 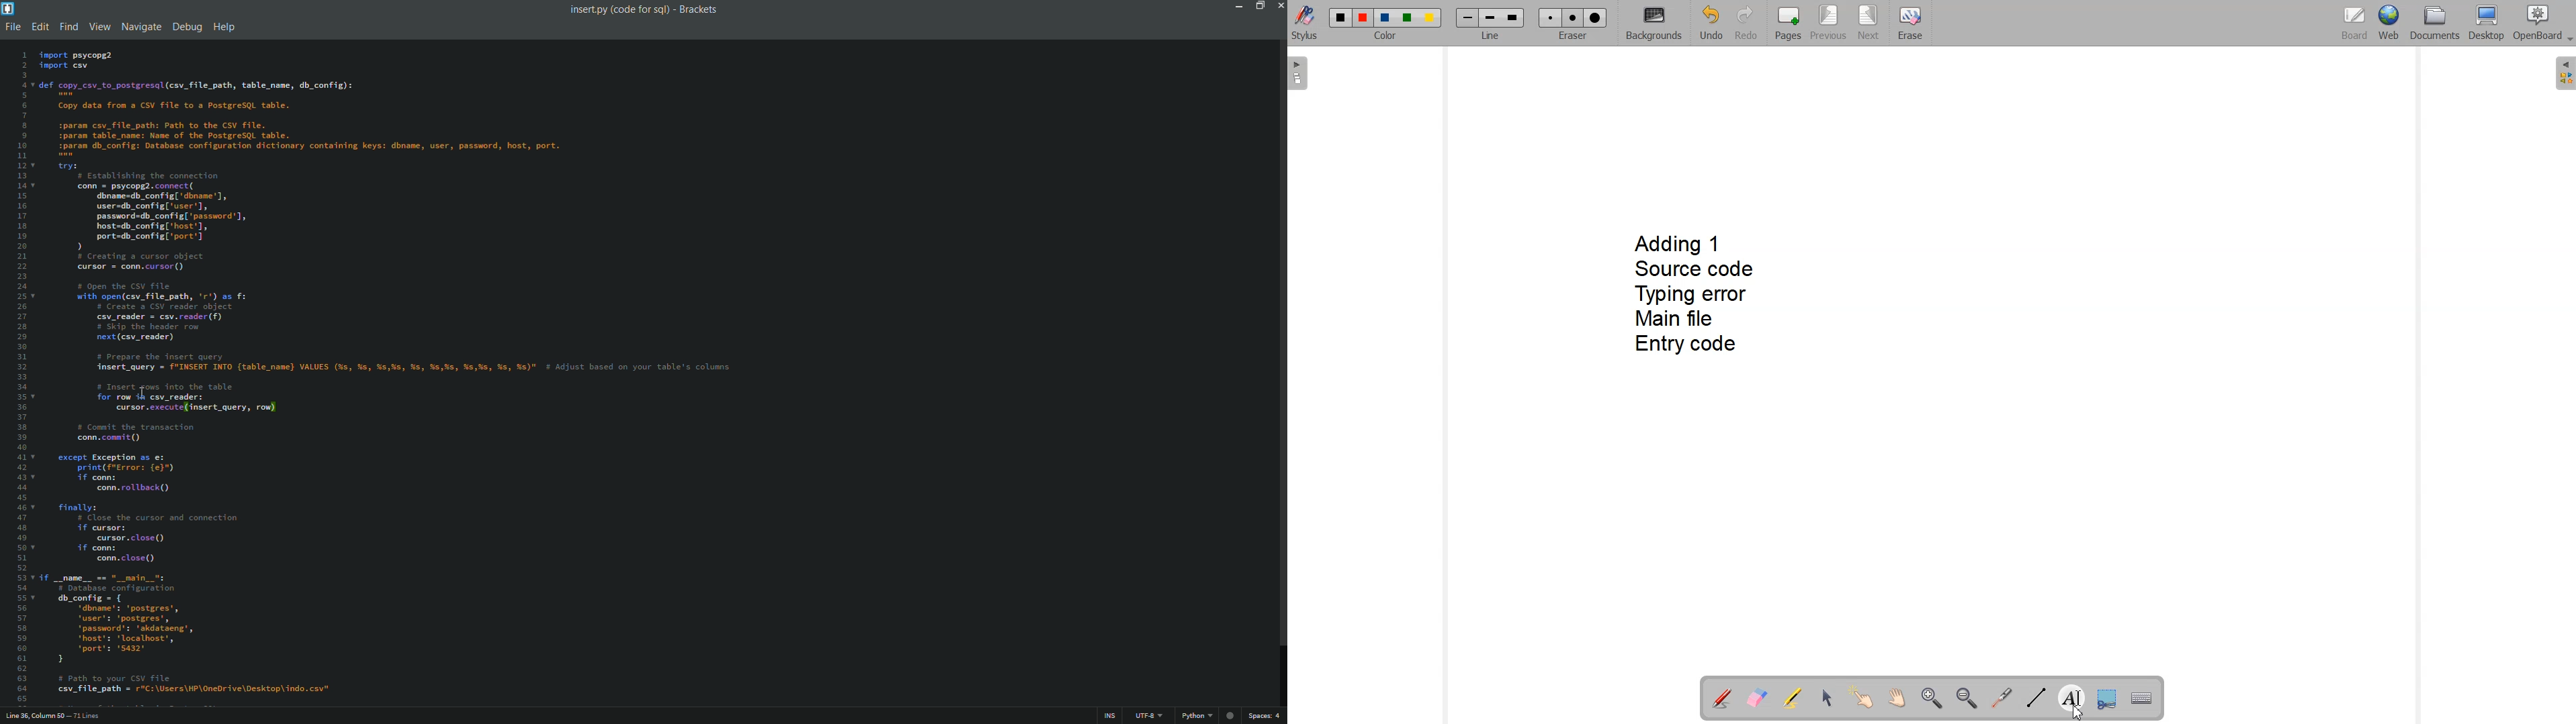 I want to click on Erase annotation, so click(x=1757, y=697).